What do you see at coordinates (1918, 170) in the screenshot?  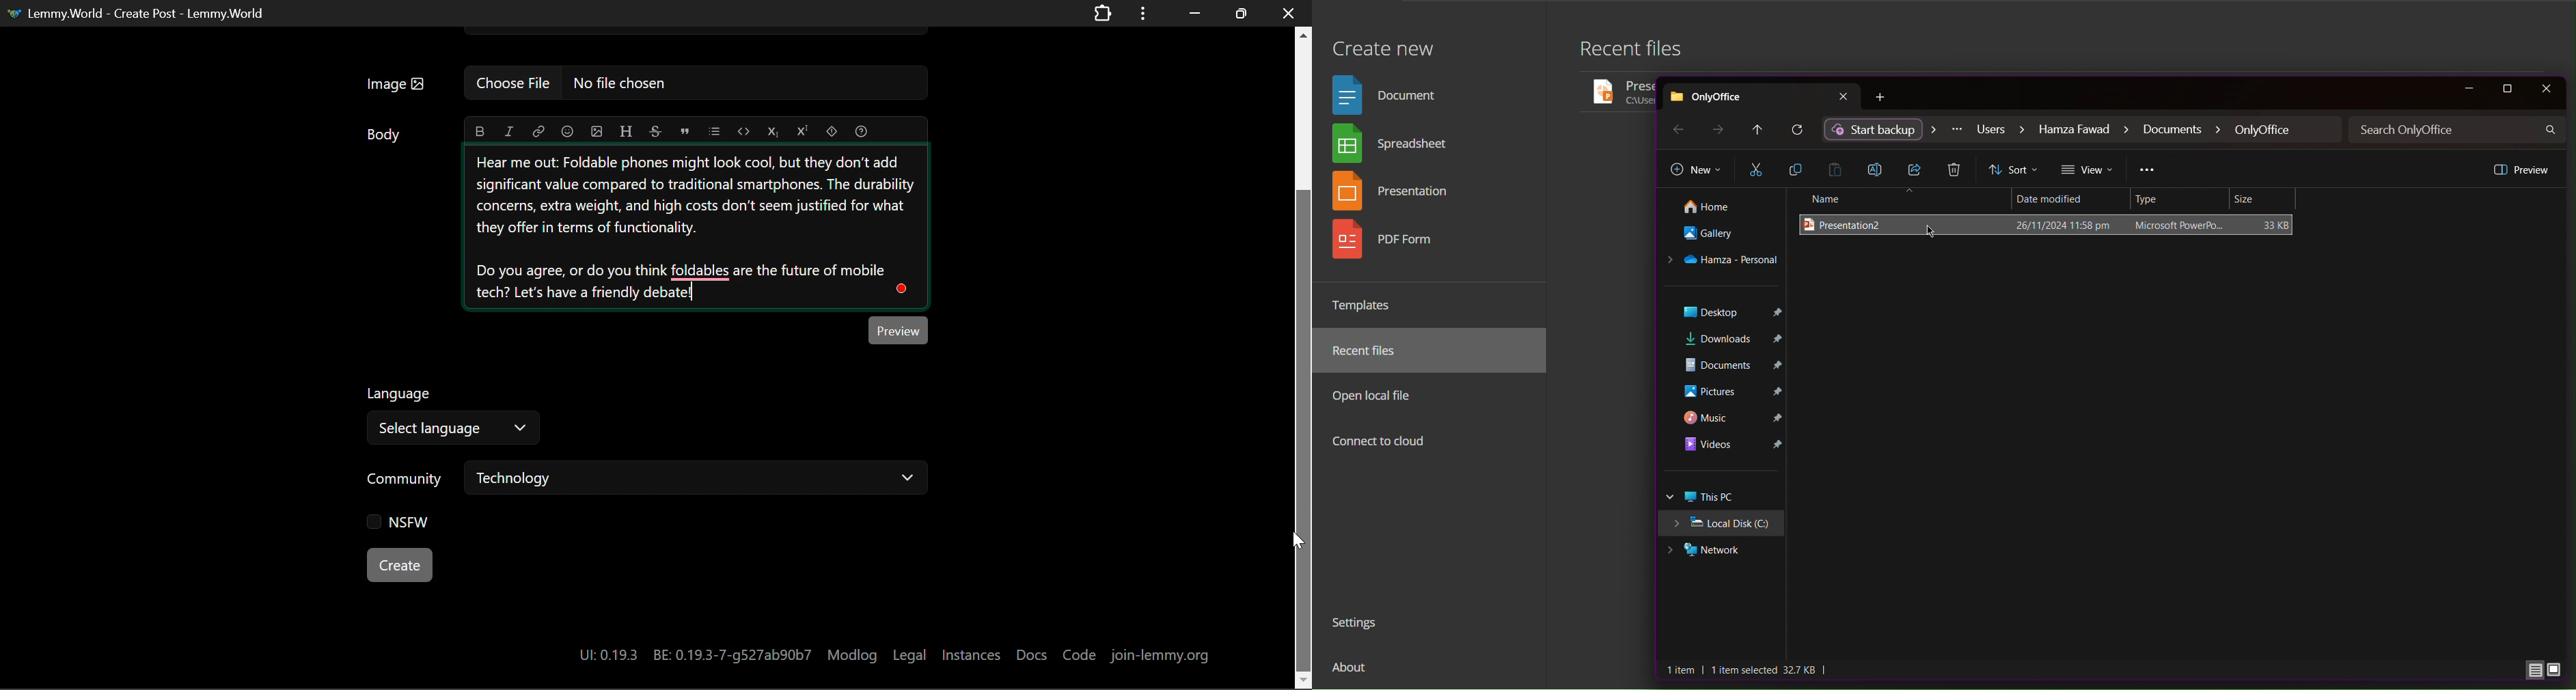 I see `Share` at bounding box center [1918, 170].